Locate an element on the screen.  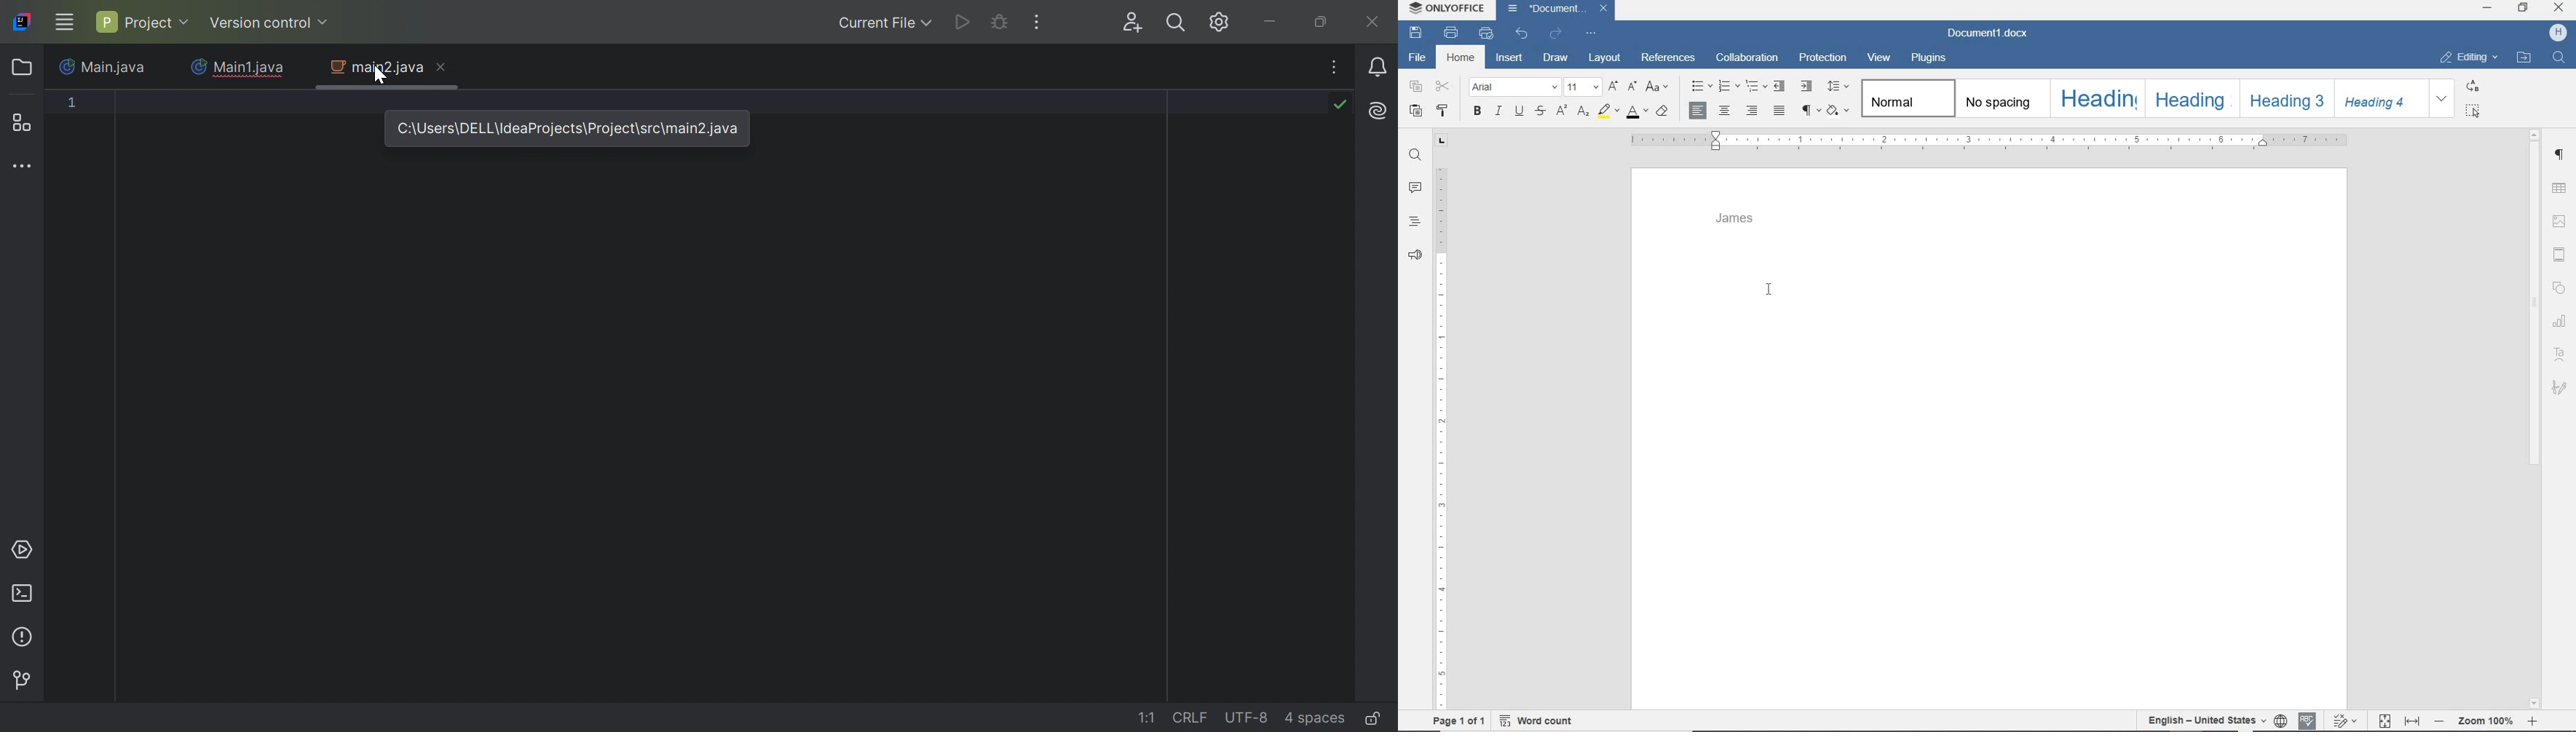
find is located at coordinates (1413, 155).